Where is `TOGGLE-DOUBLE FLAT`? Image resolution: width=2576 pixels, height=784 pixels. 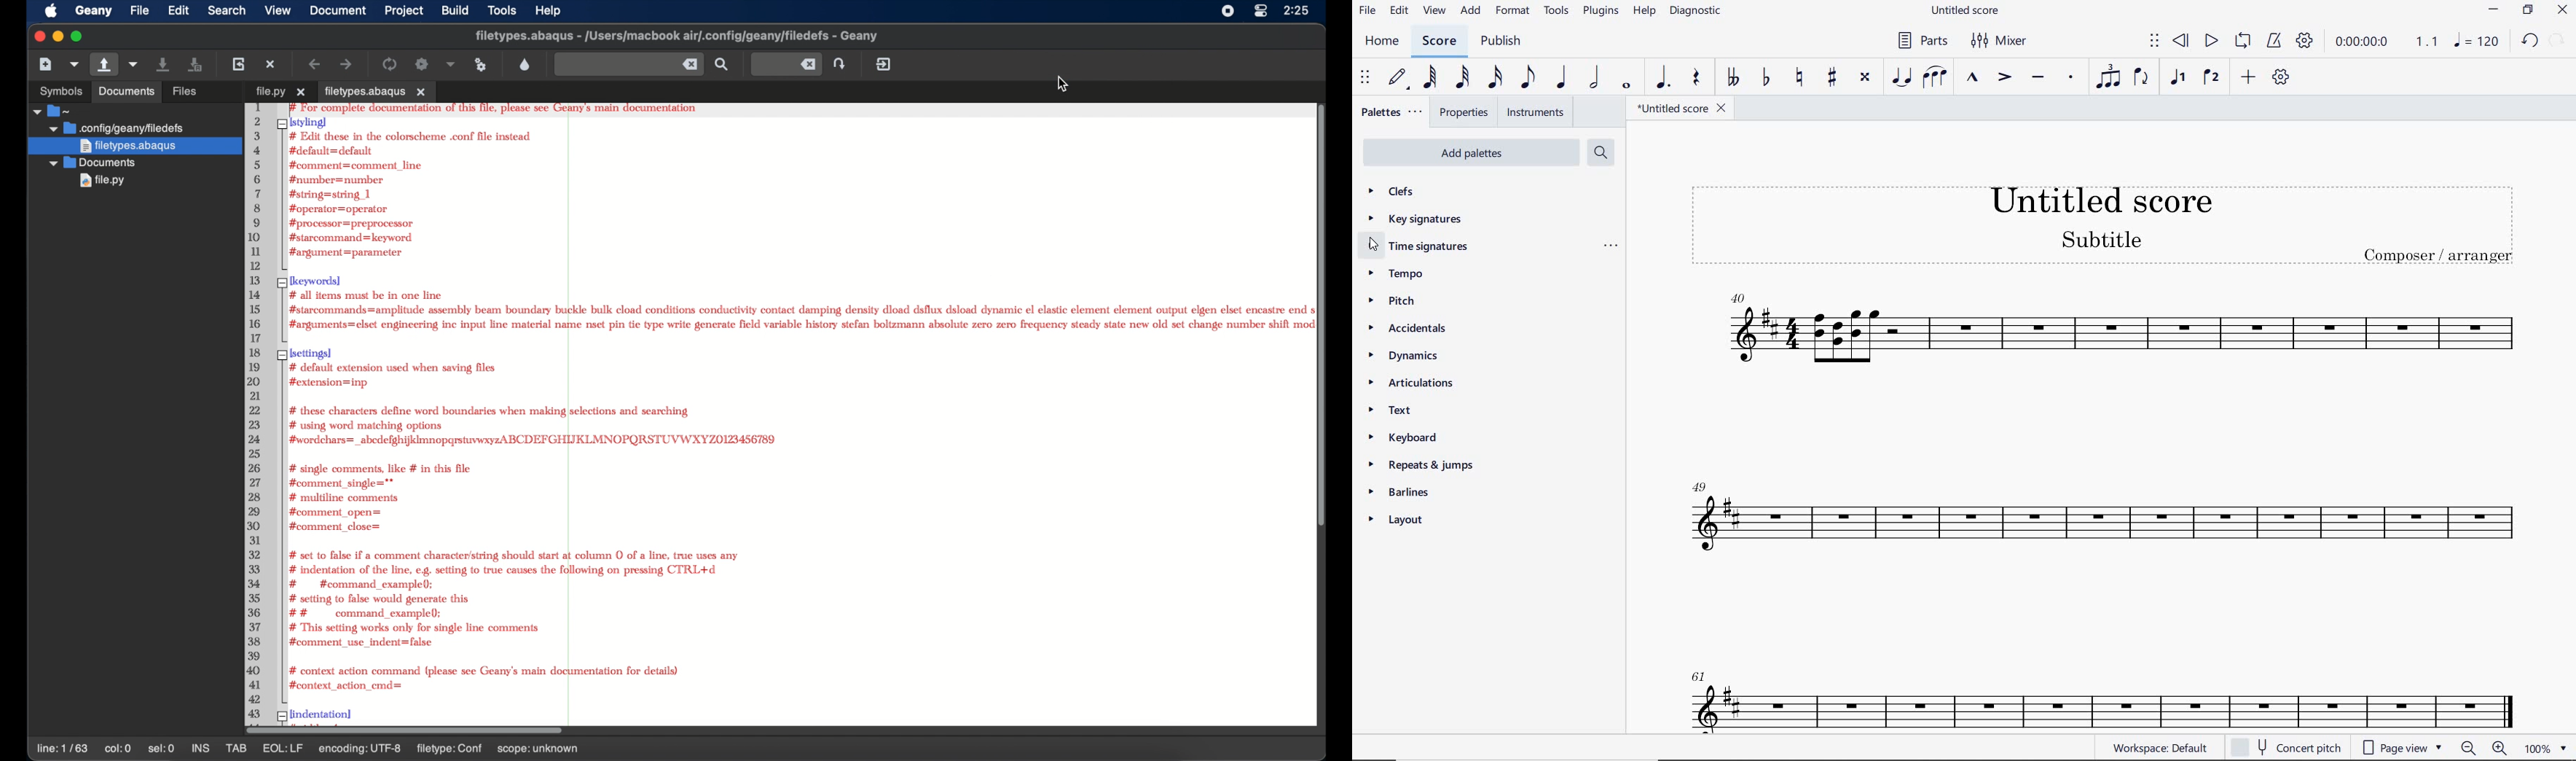
TOGGLE-DOUBLE FLAT is located at coordinates (1732, 78).